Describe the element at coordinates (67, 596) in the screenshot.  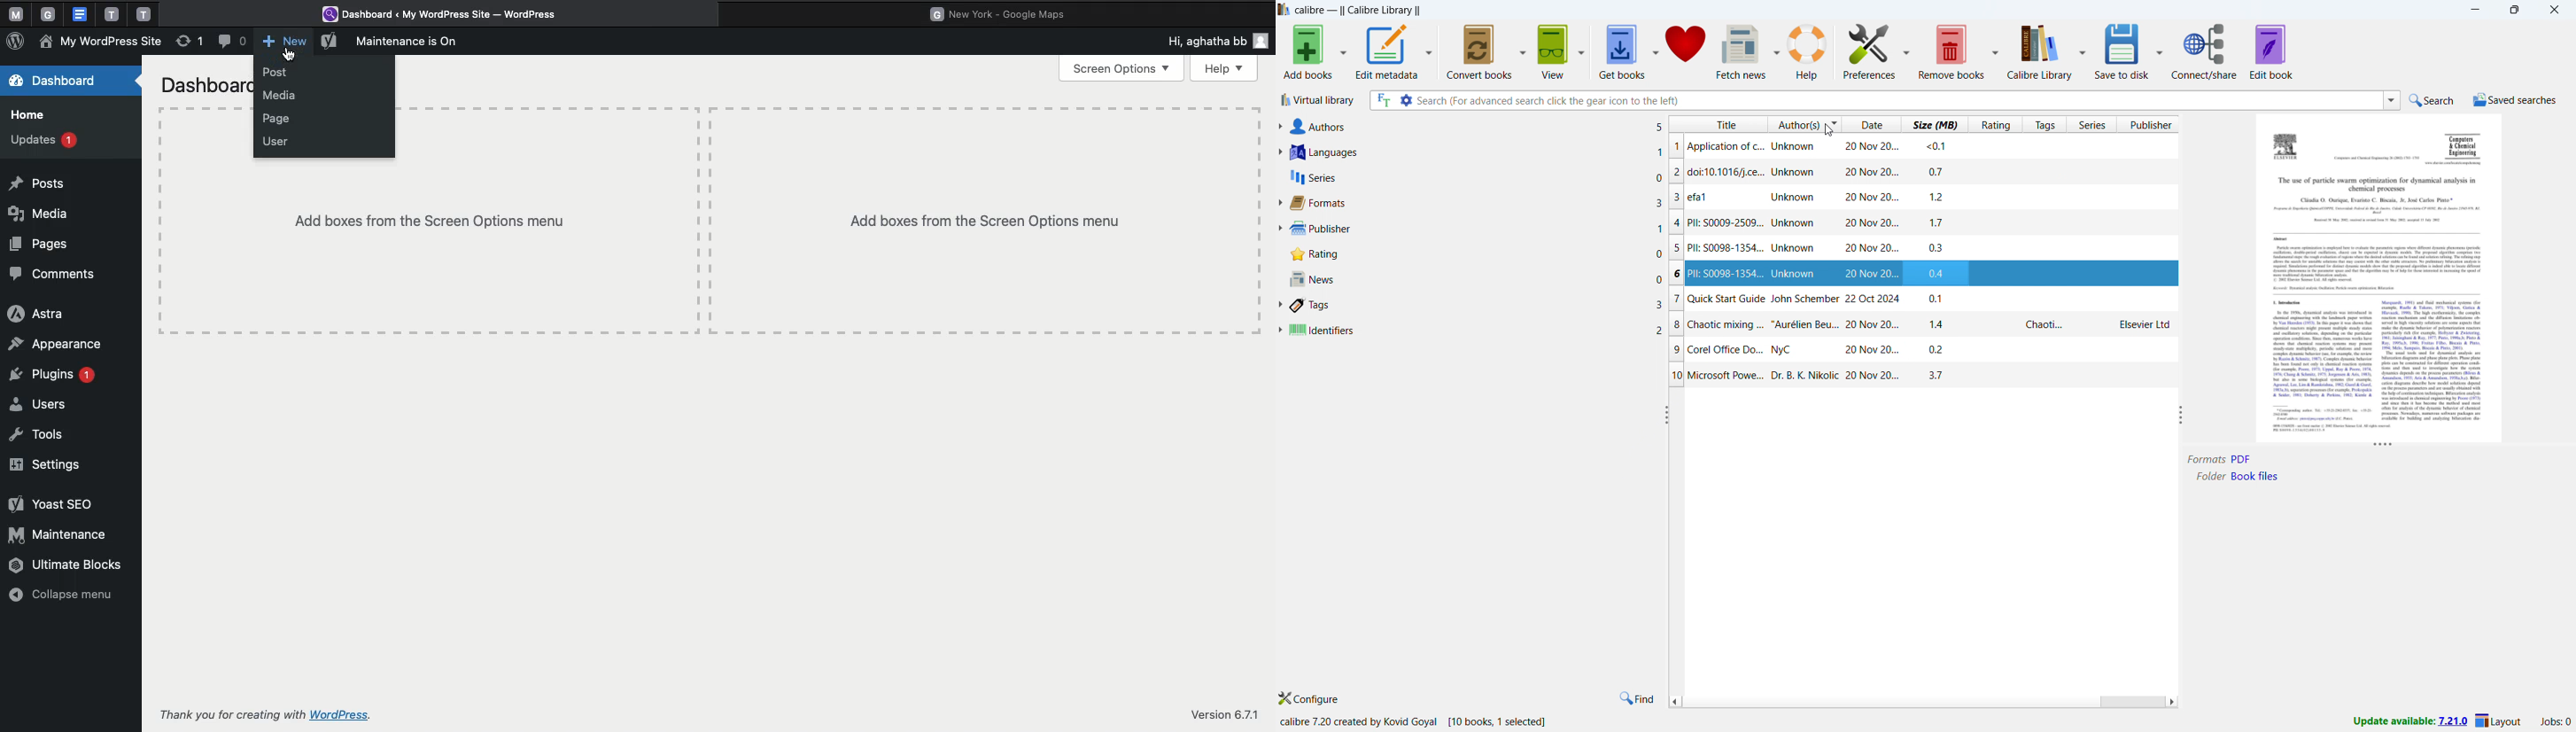
I see `Collapse menU` at that location.